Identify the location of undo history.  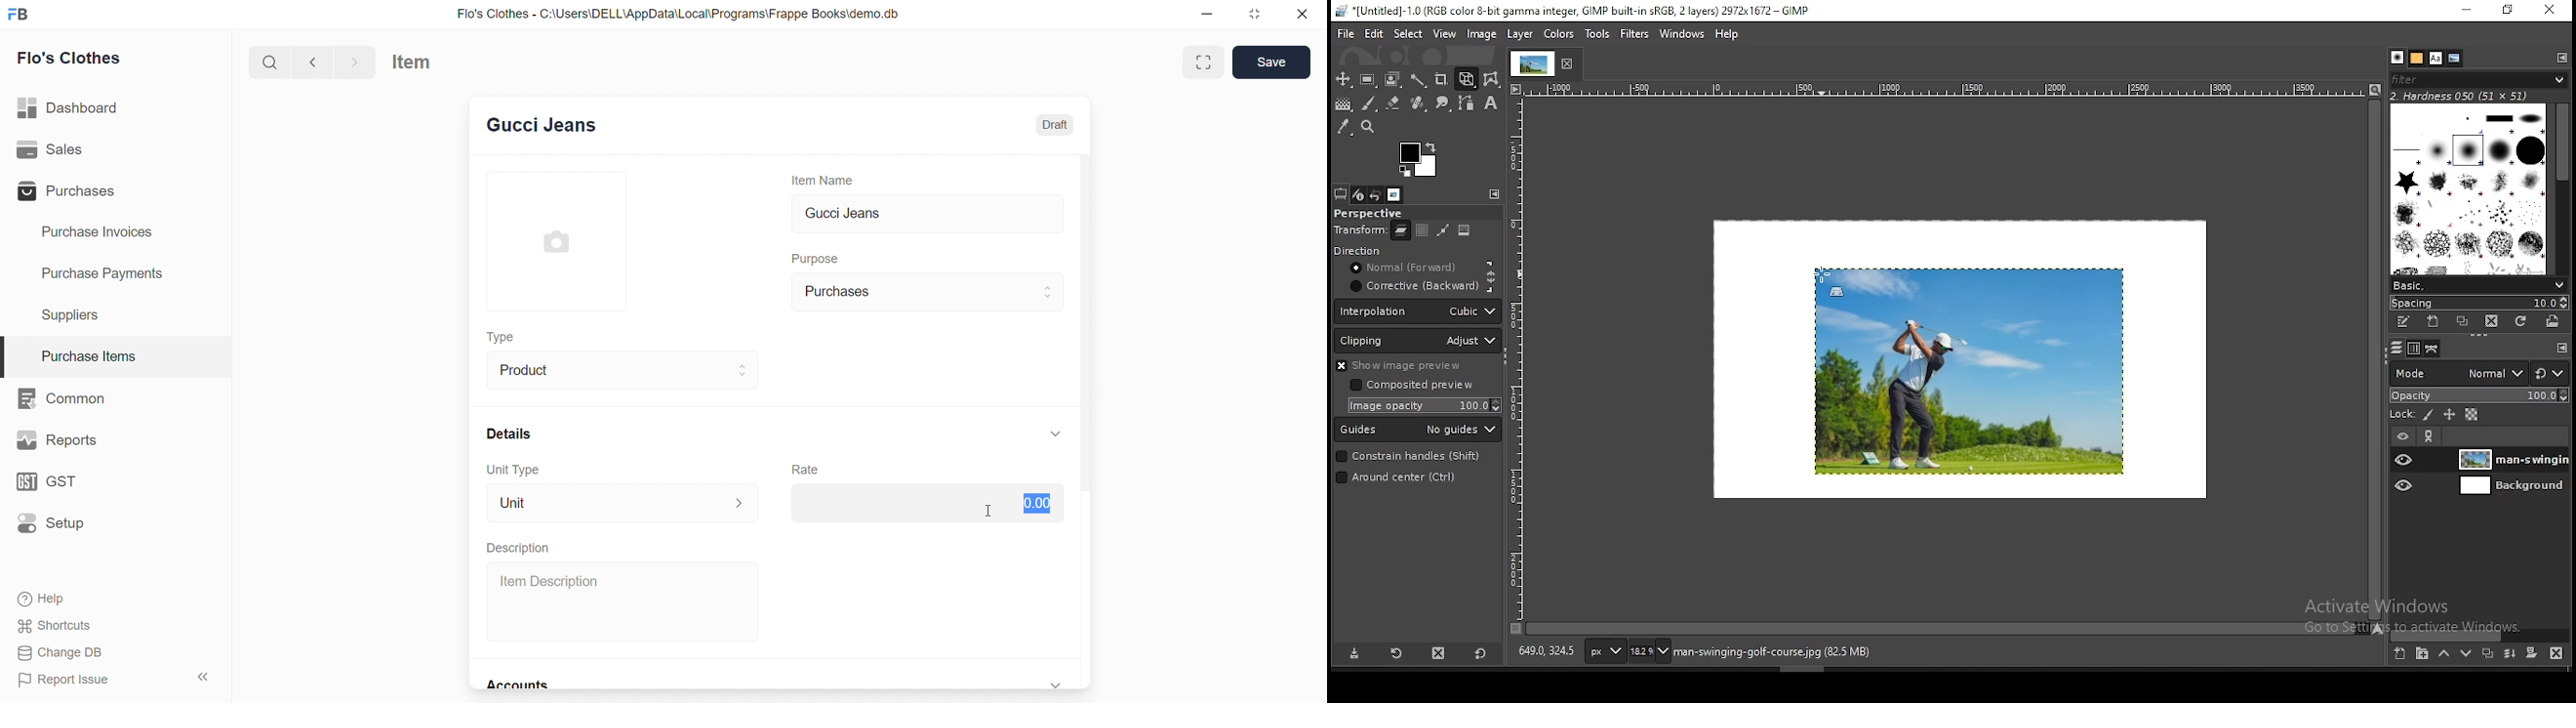
(1377, 194).